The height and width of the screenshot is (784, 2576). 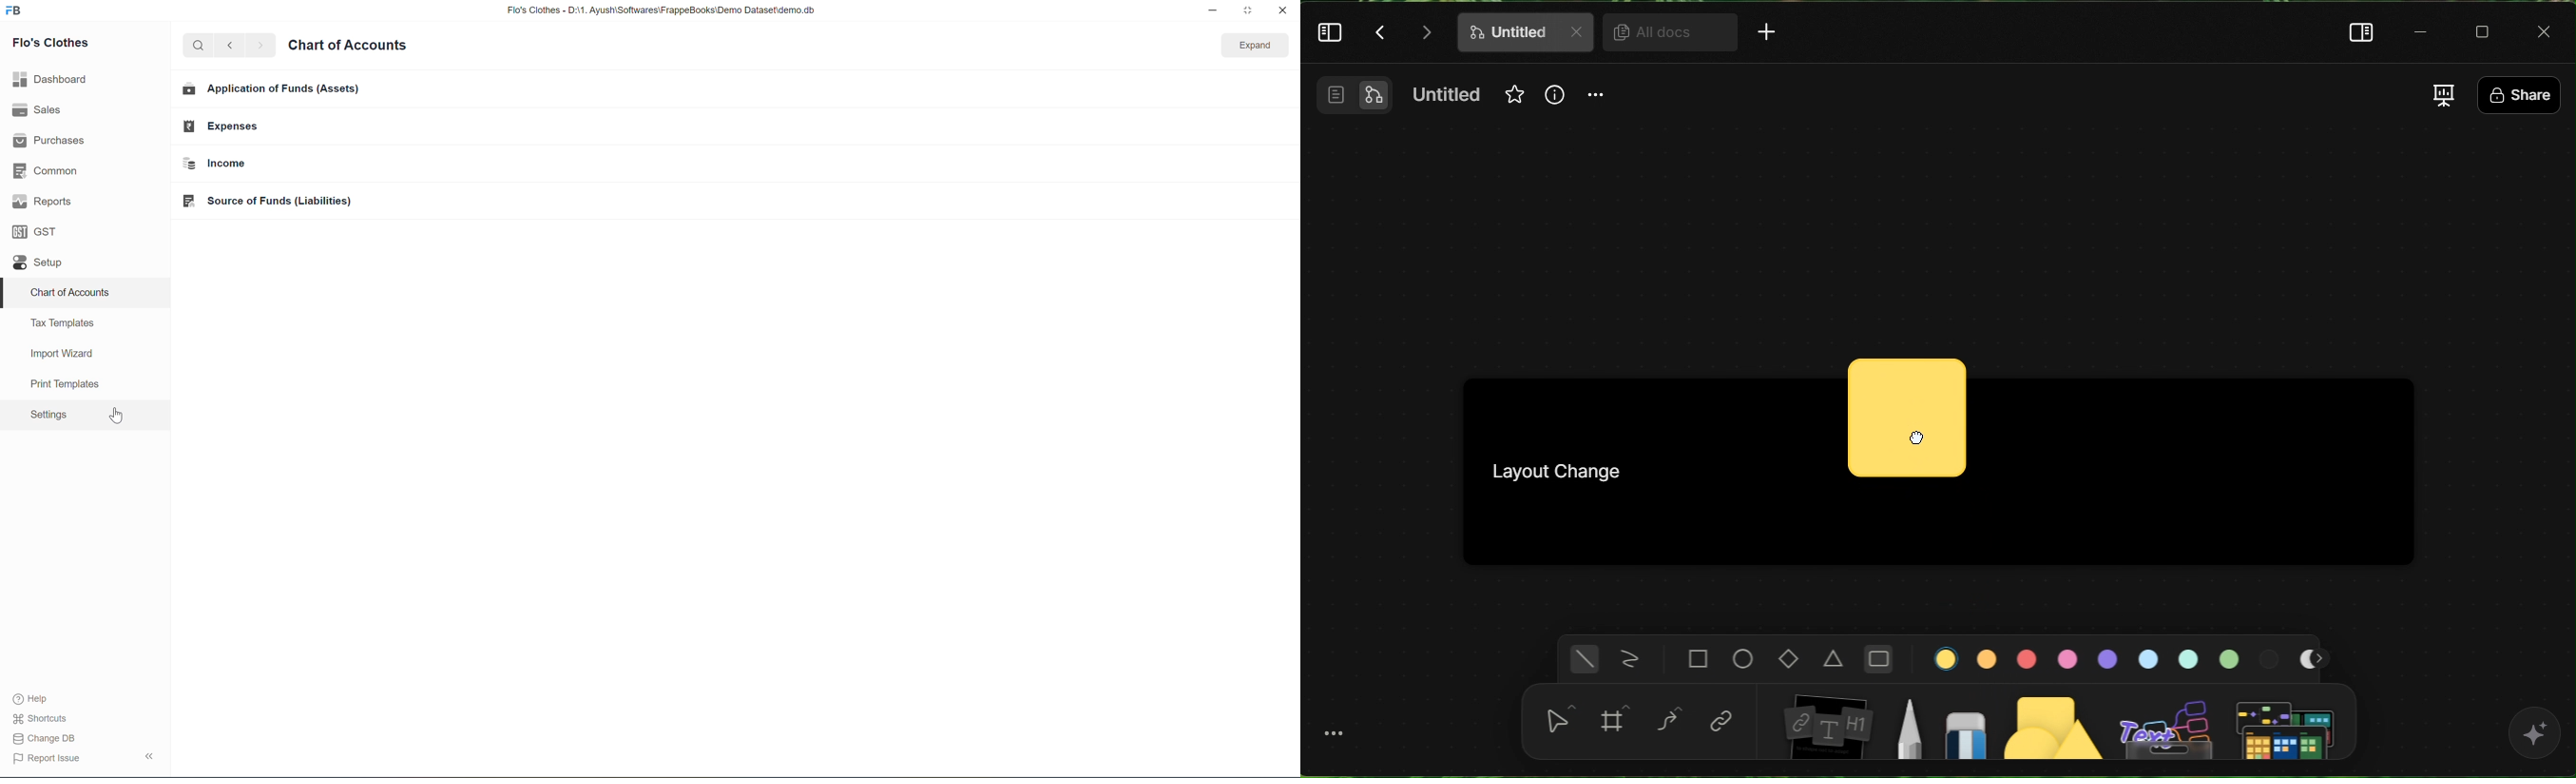 I want to click on pen, so click(x=1908, y=723).